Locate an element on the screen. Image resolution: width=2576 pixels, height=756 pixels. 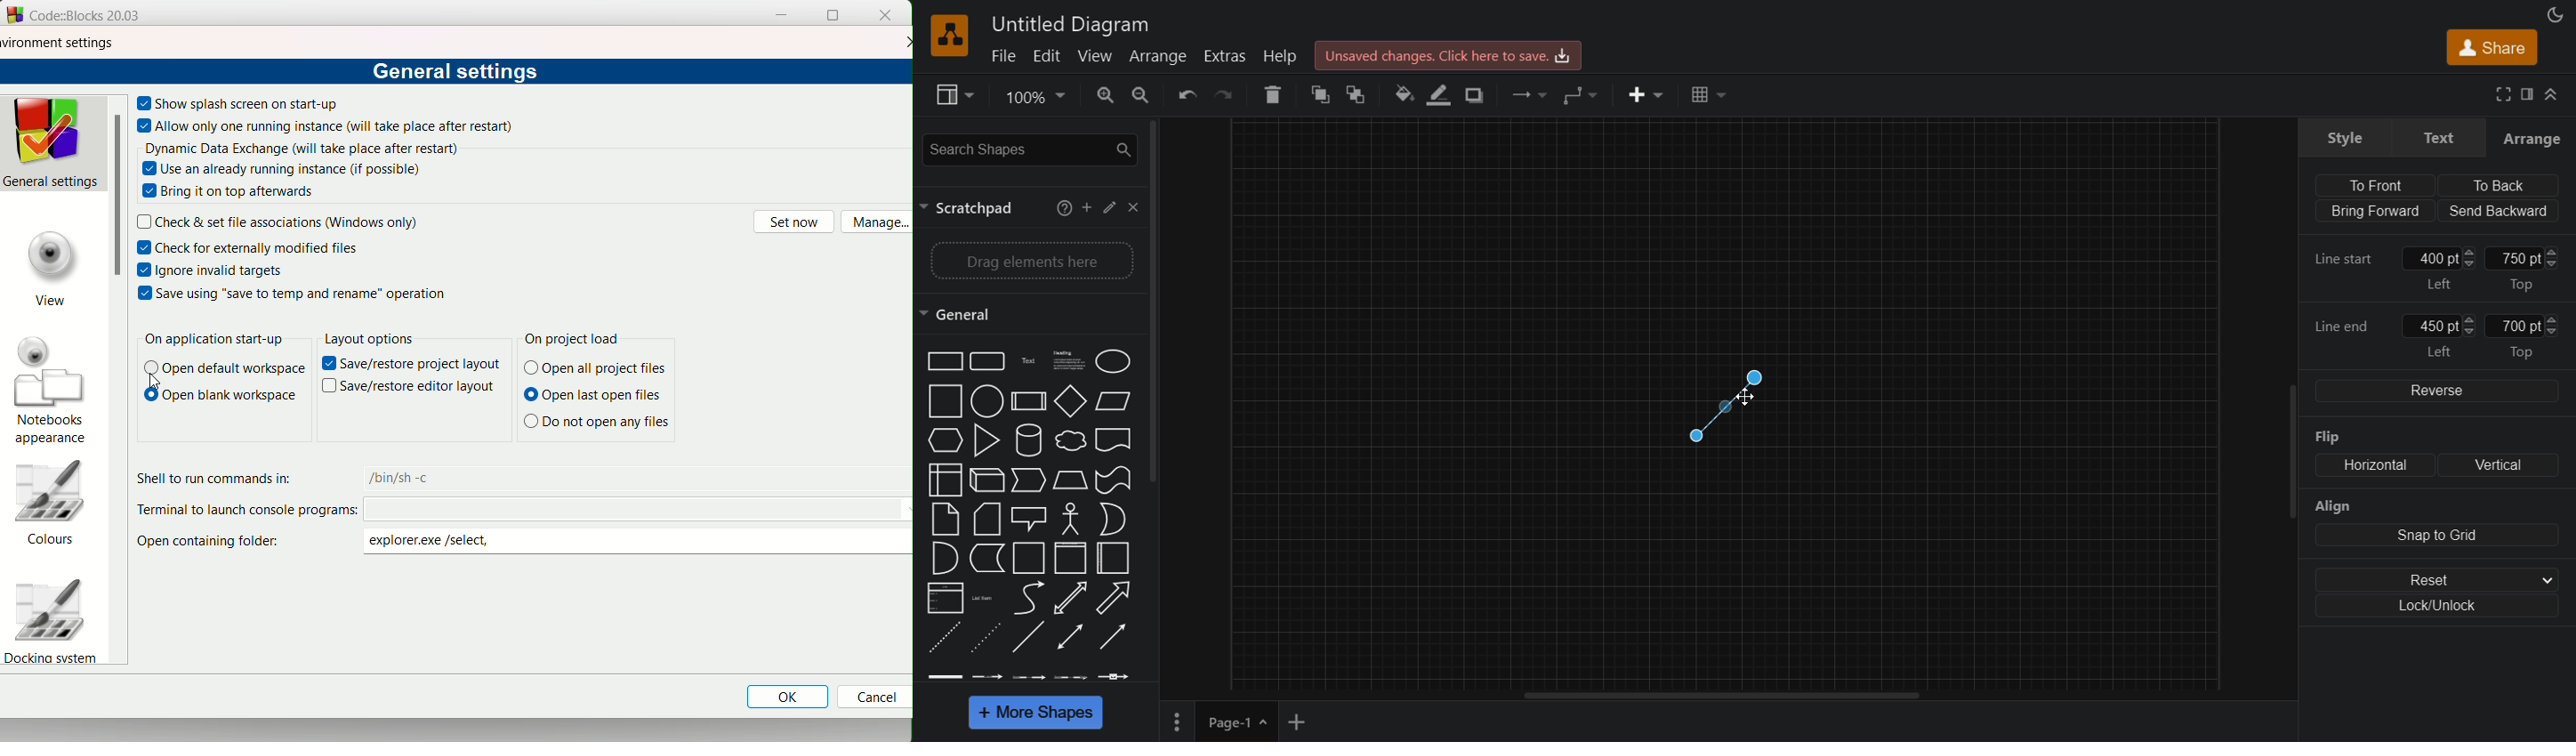
text is located at coordinates (251, 103).